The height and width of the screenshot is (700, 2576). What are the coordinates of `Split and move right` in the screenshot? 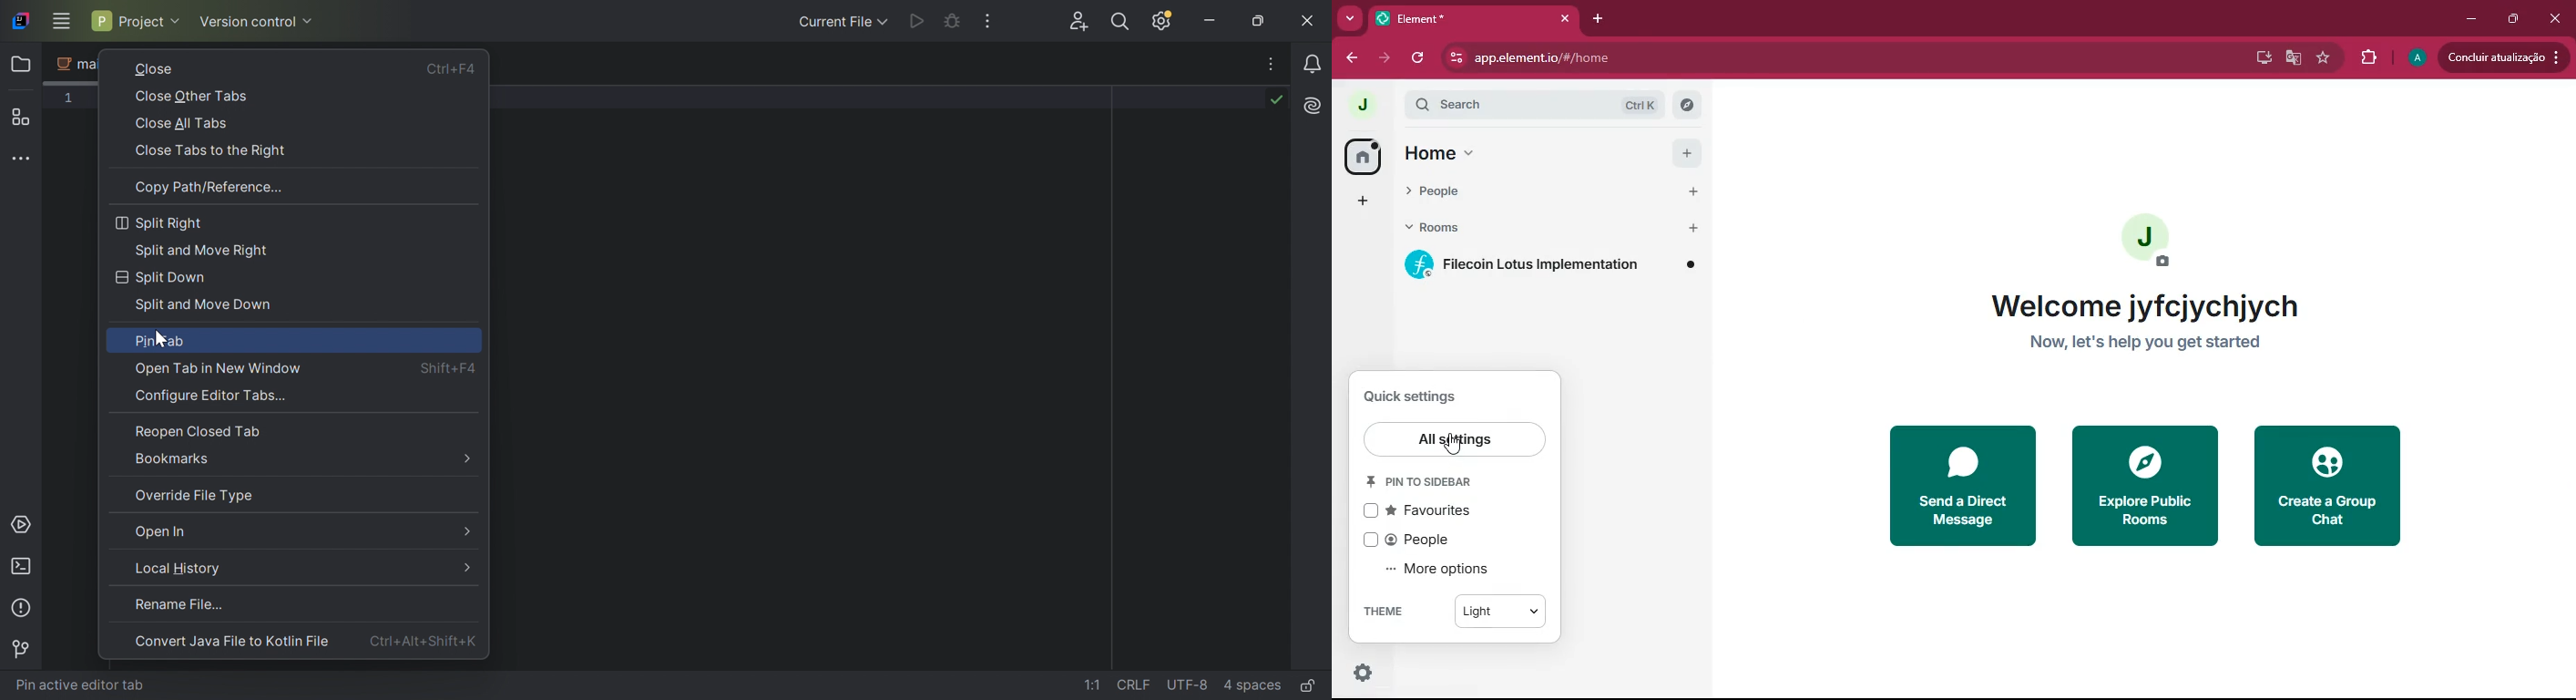 It's located at (203, 251).